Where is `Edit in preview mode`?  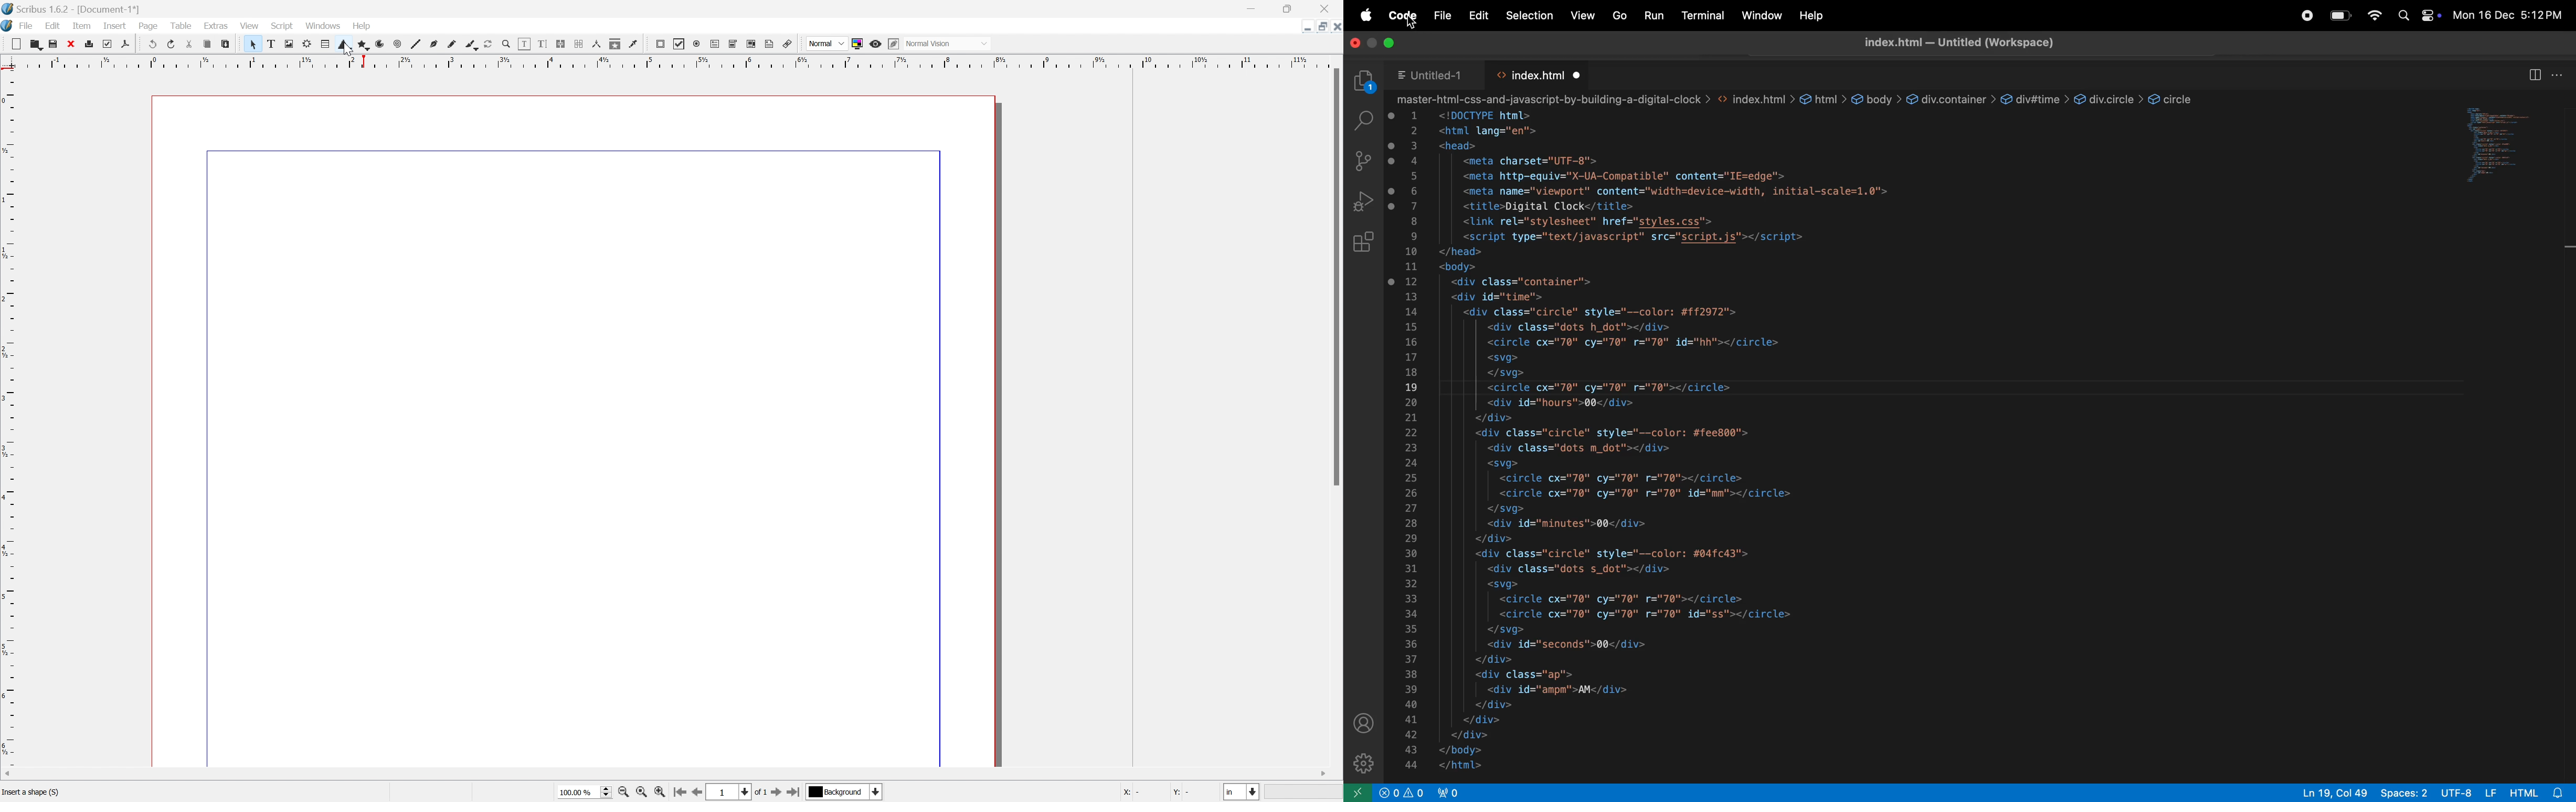
Edit in preview mode is located at coordinates (894, 44).